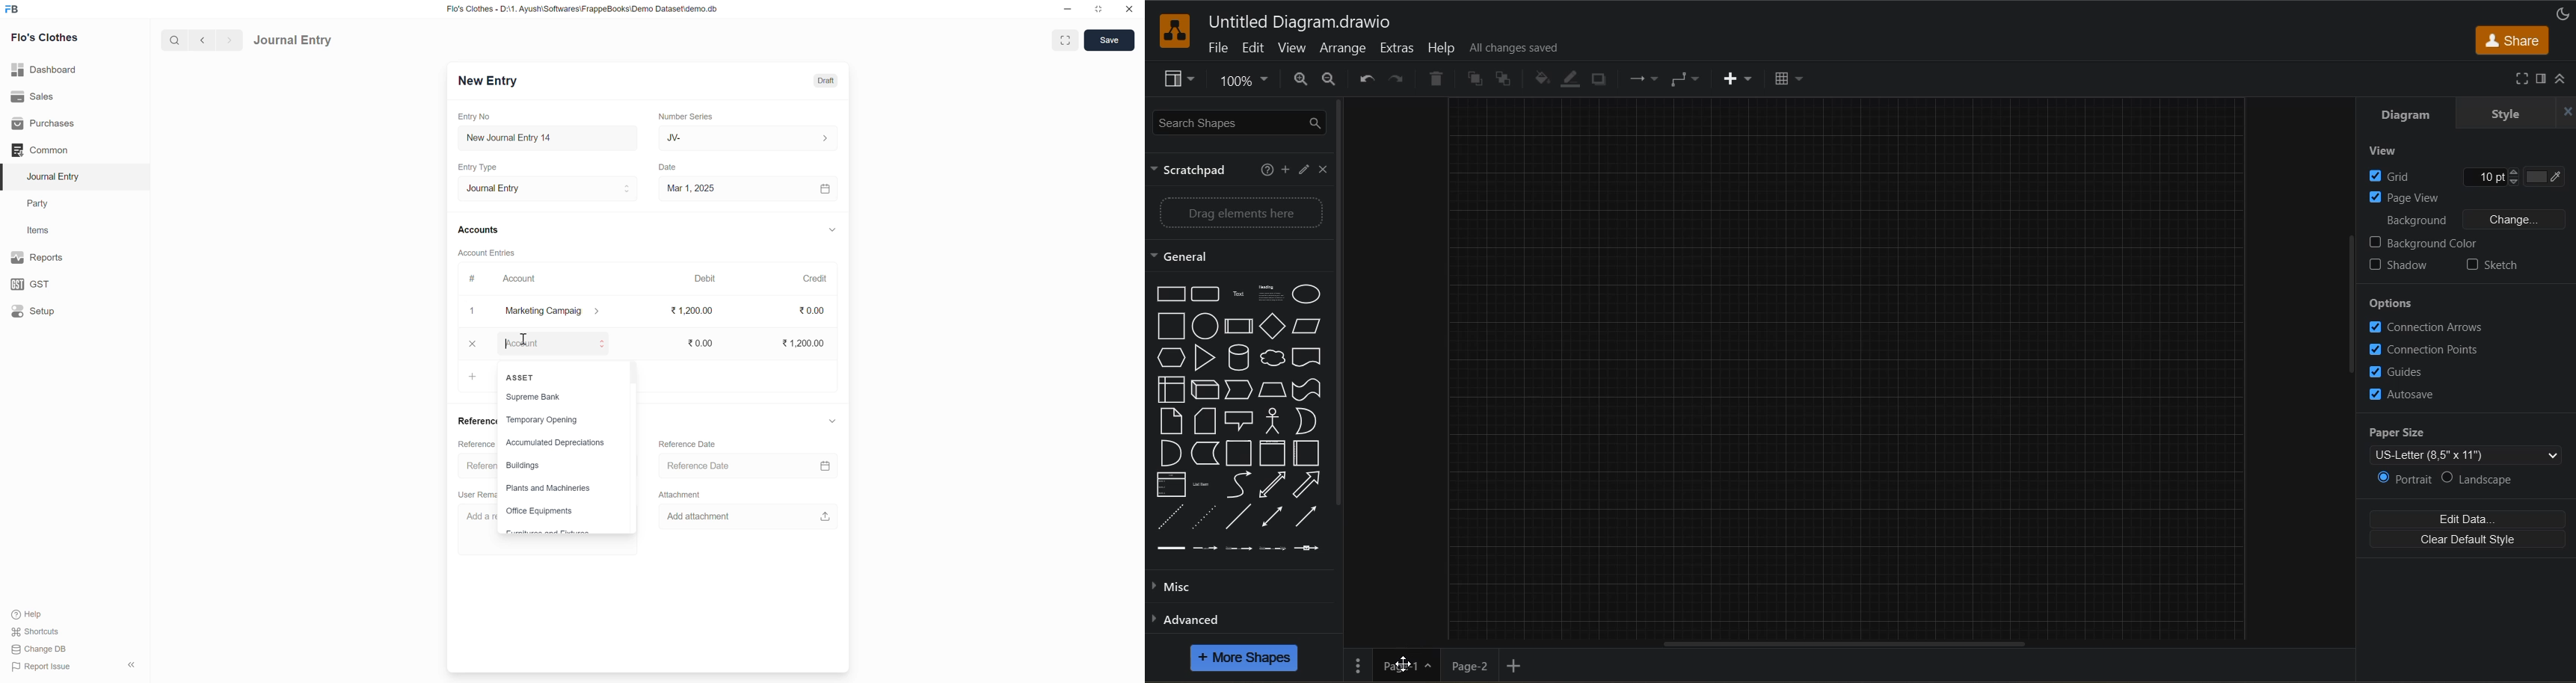 Image resolution: width=2576 pixels, height=700 pixels. I want to click on down, so click(832, 421).